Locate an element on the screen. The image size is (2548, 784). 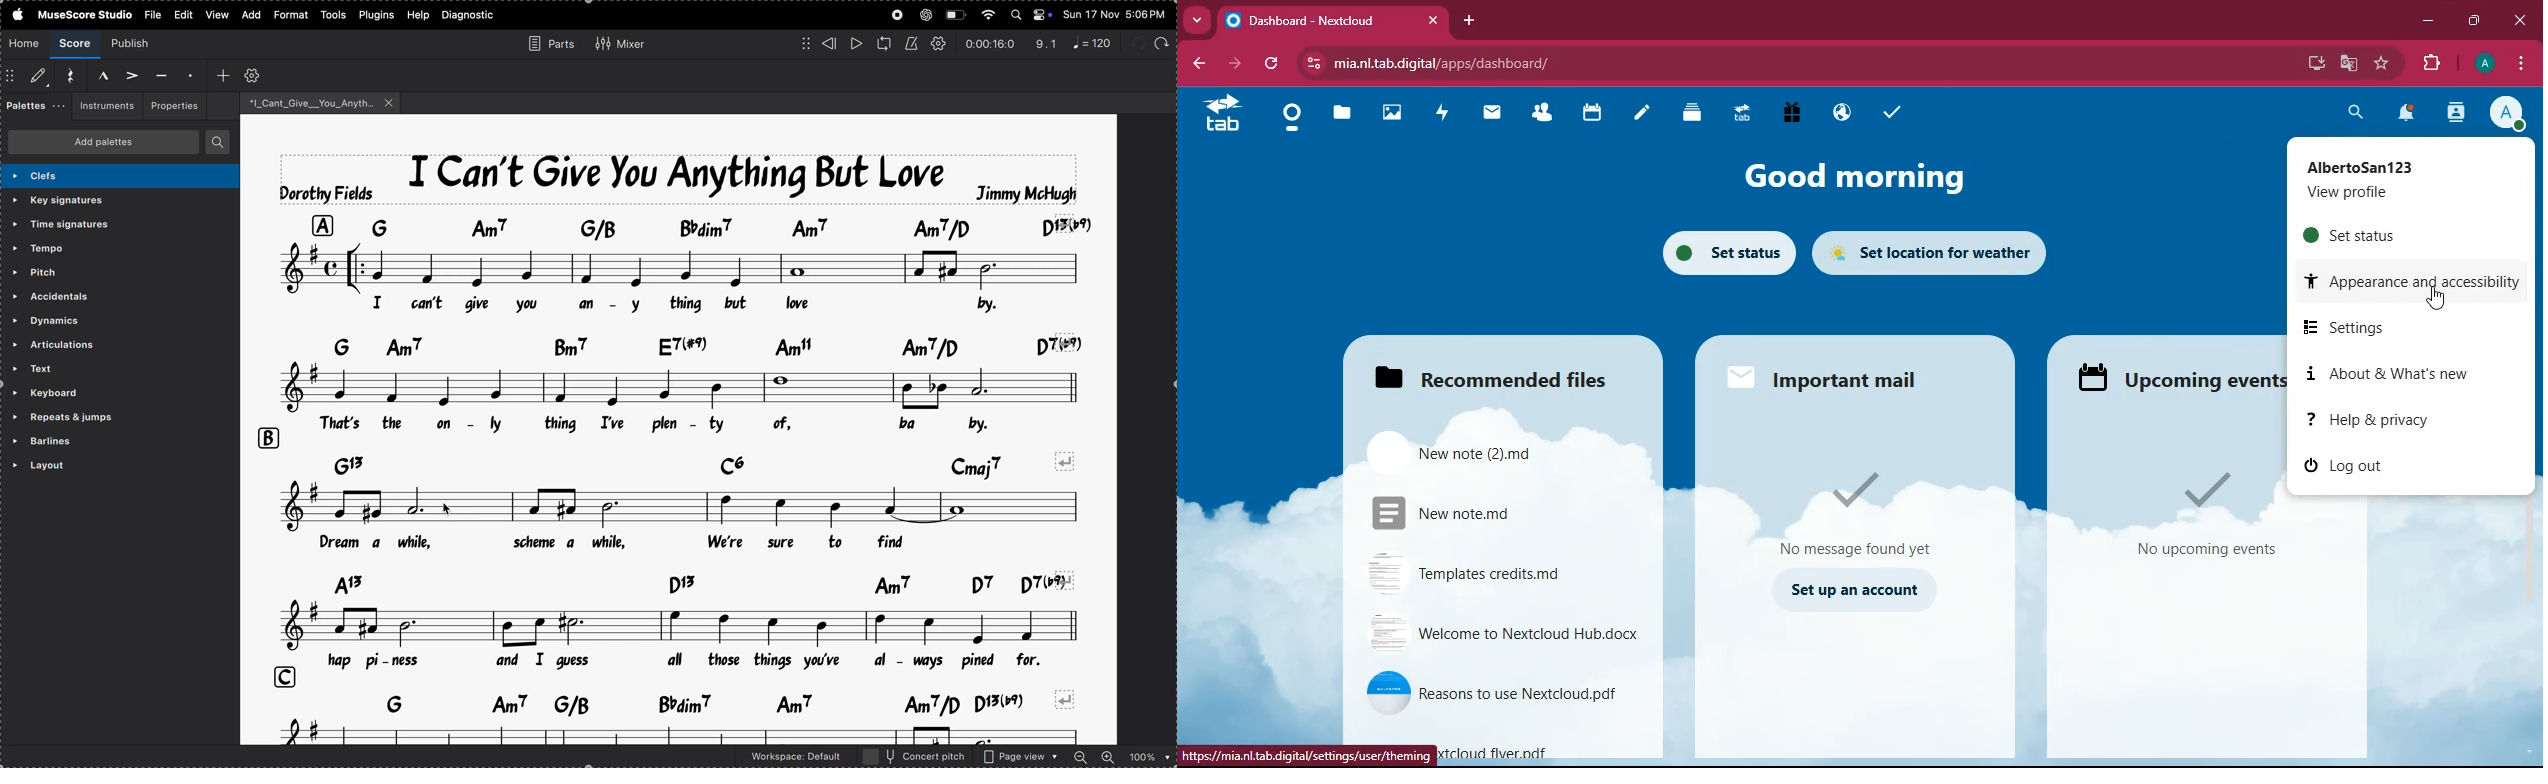
message is located at coordinates (1858, 509).